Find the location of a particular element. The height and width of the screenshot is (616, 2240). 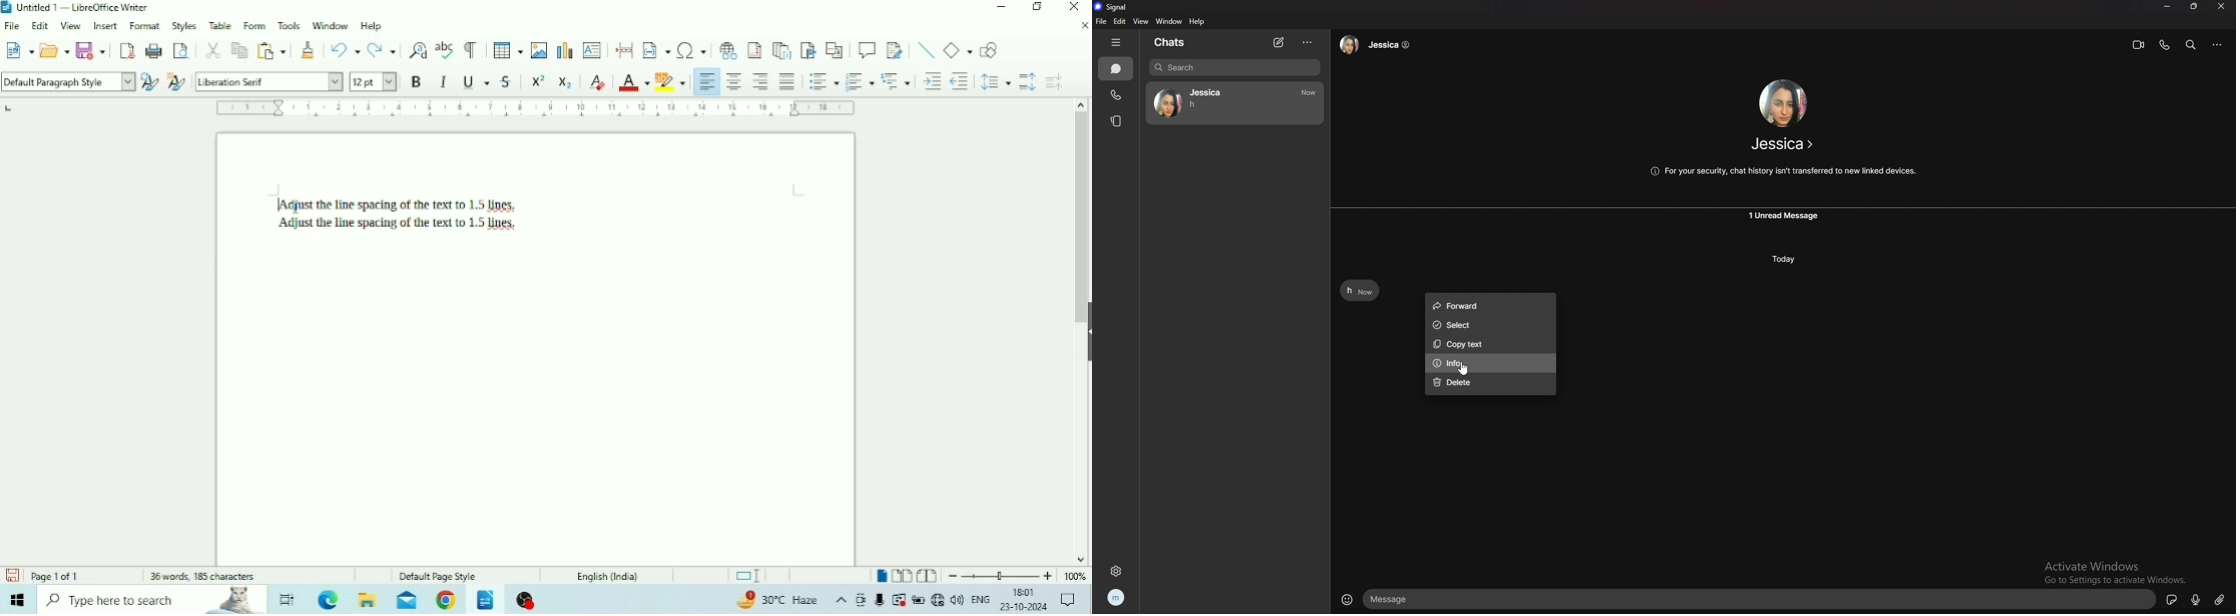

Toggle Ordered List is located at coordinates (859, 80).